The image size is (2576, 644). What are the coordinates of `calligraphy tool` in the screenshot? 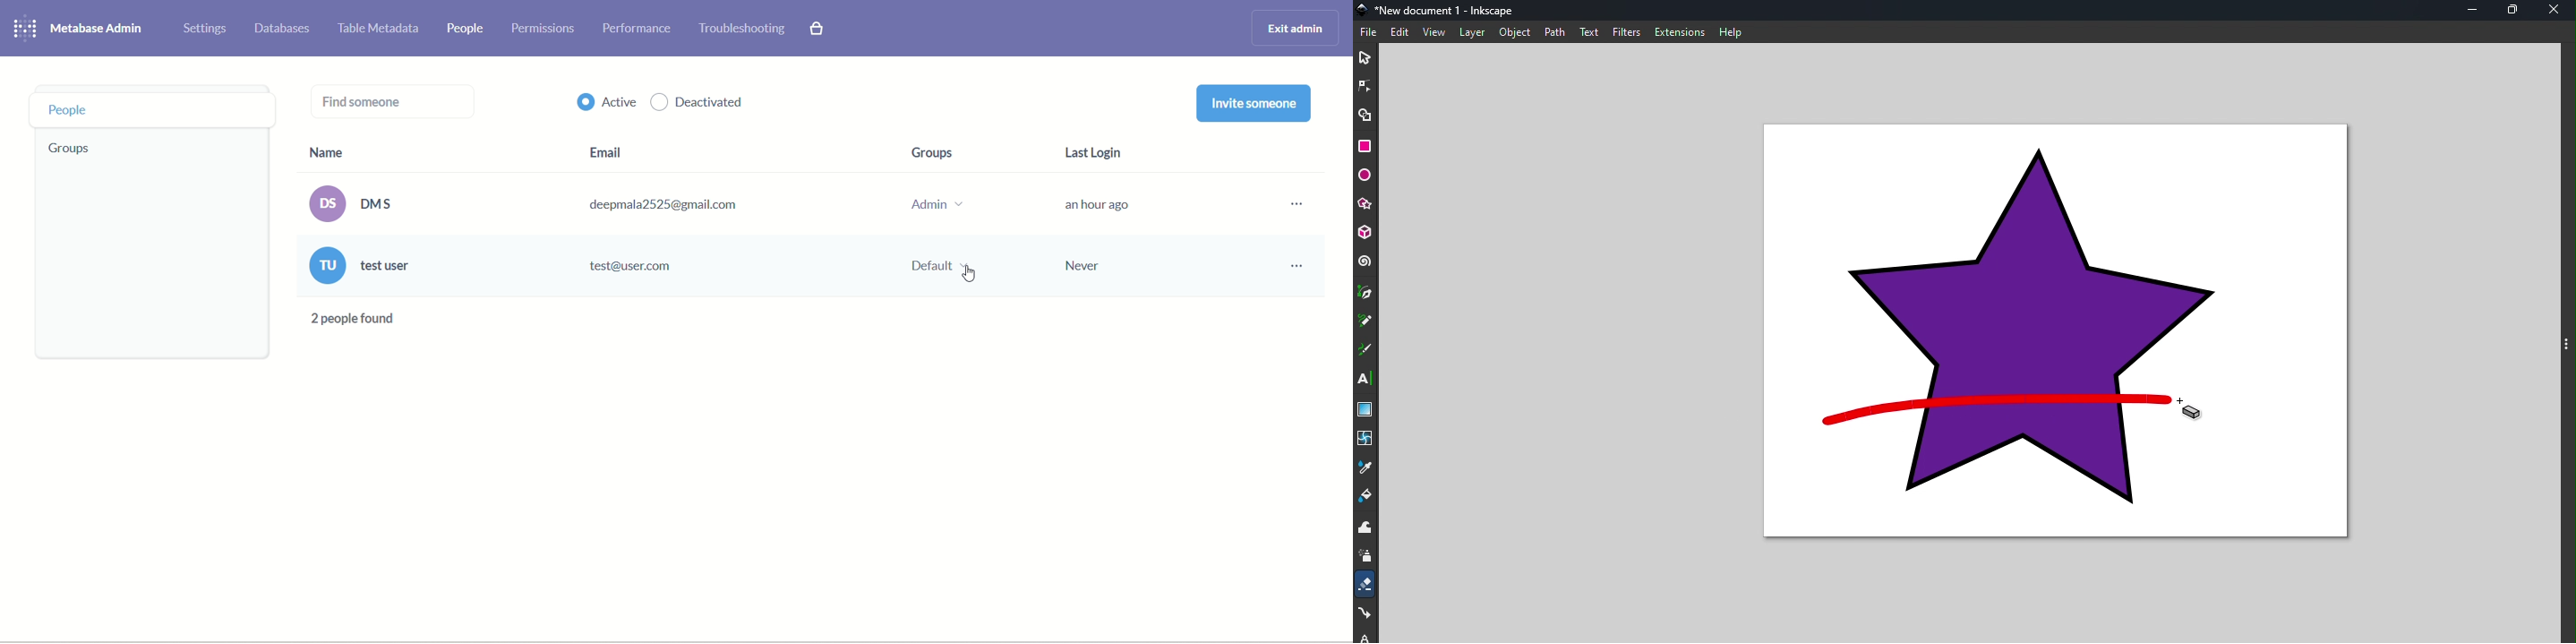 It's located at (1365, 350).